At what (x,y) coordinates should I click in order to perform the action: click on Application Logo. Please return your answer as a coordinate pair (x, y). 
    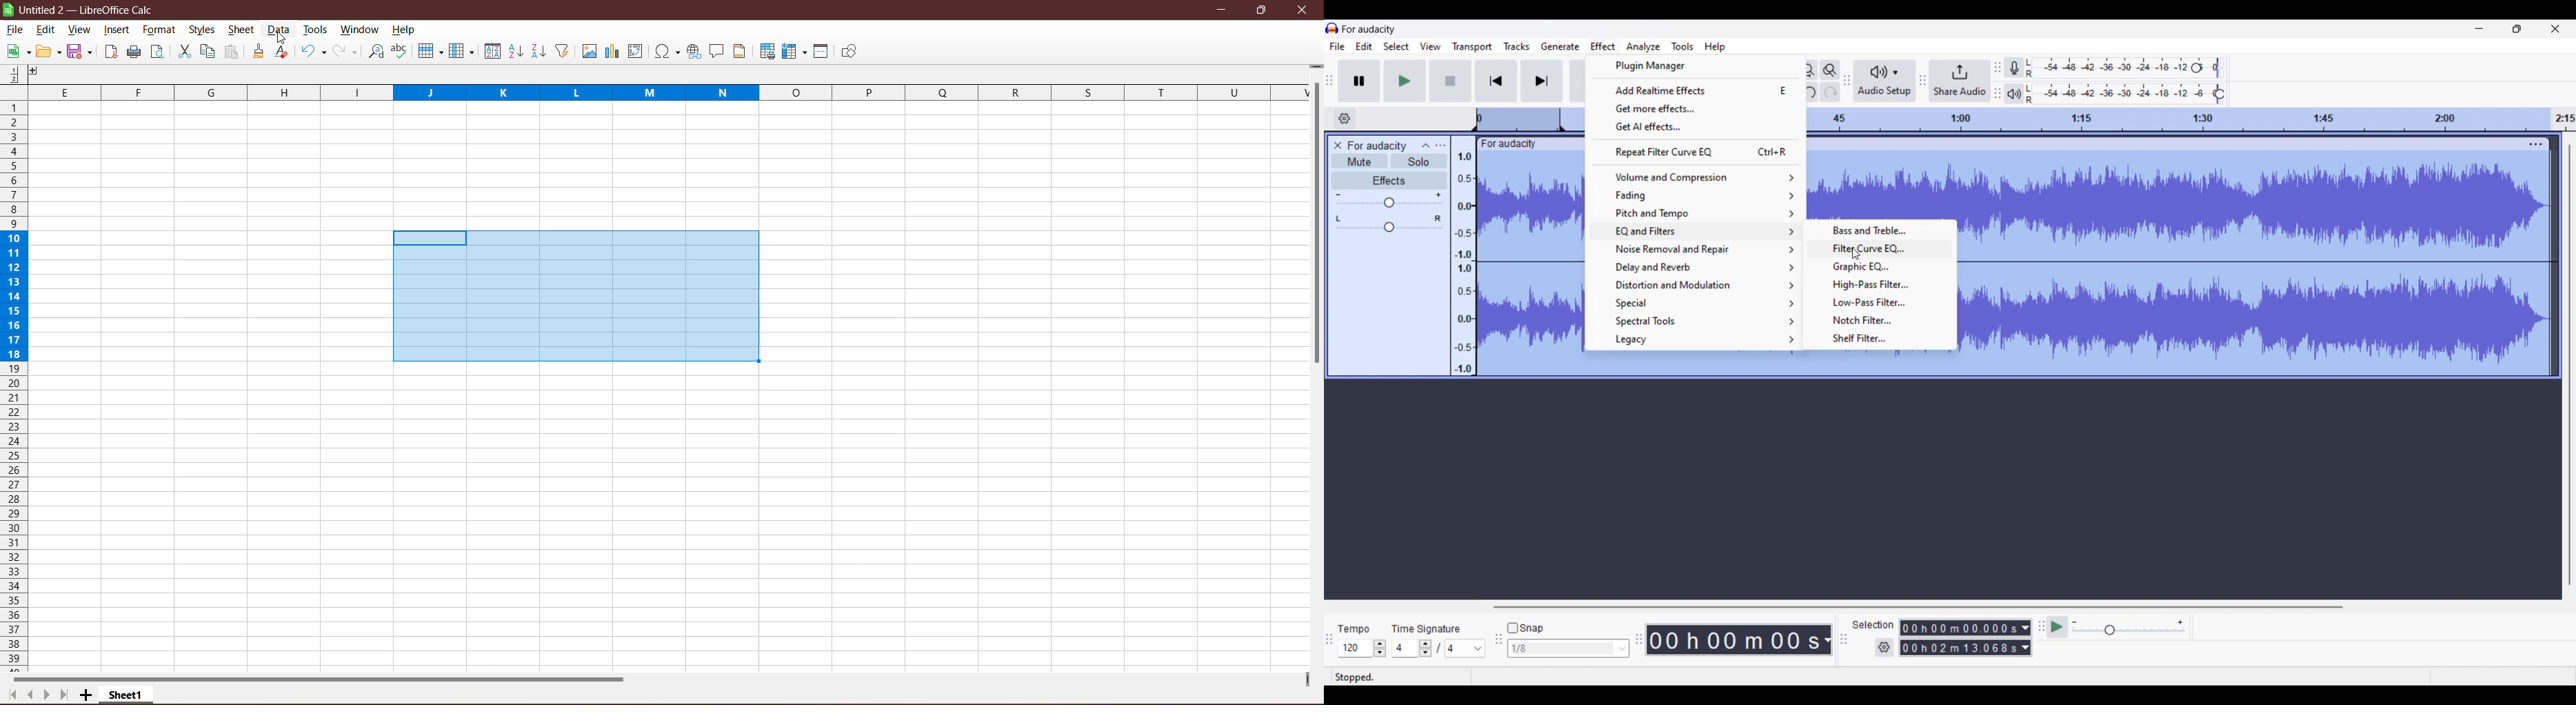
    Looking at the image, I should click on (8, 10).